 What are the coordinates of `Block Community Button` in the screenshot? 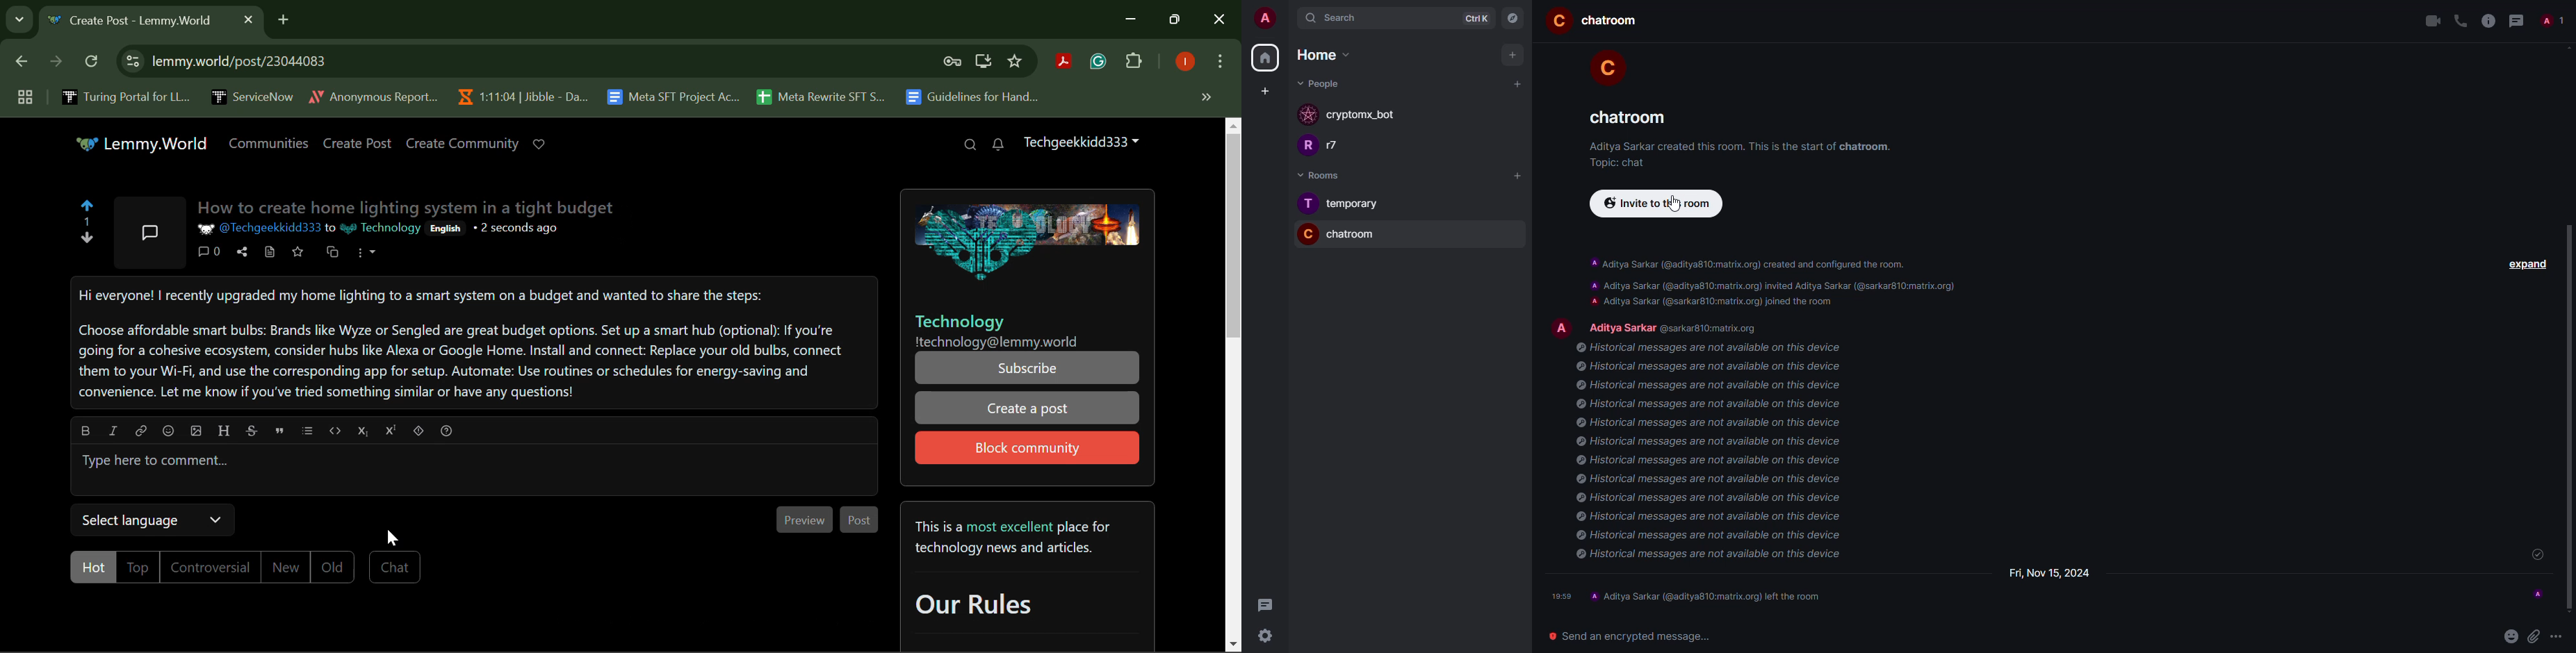 It's located at (1026, 448).